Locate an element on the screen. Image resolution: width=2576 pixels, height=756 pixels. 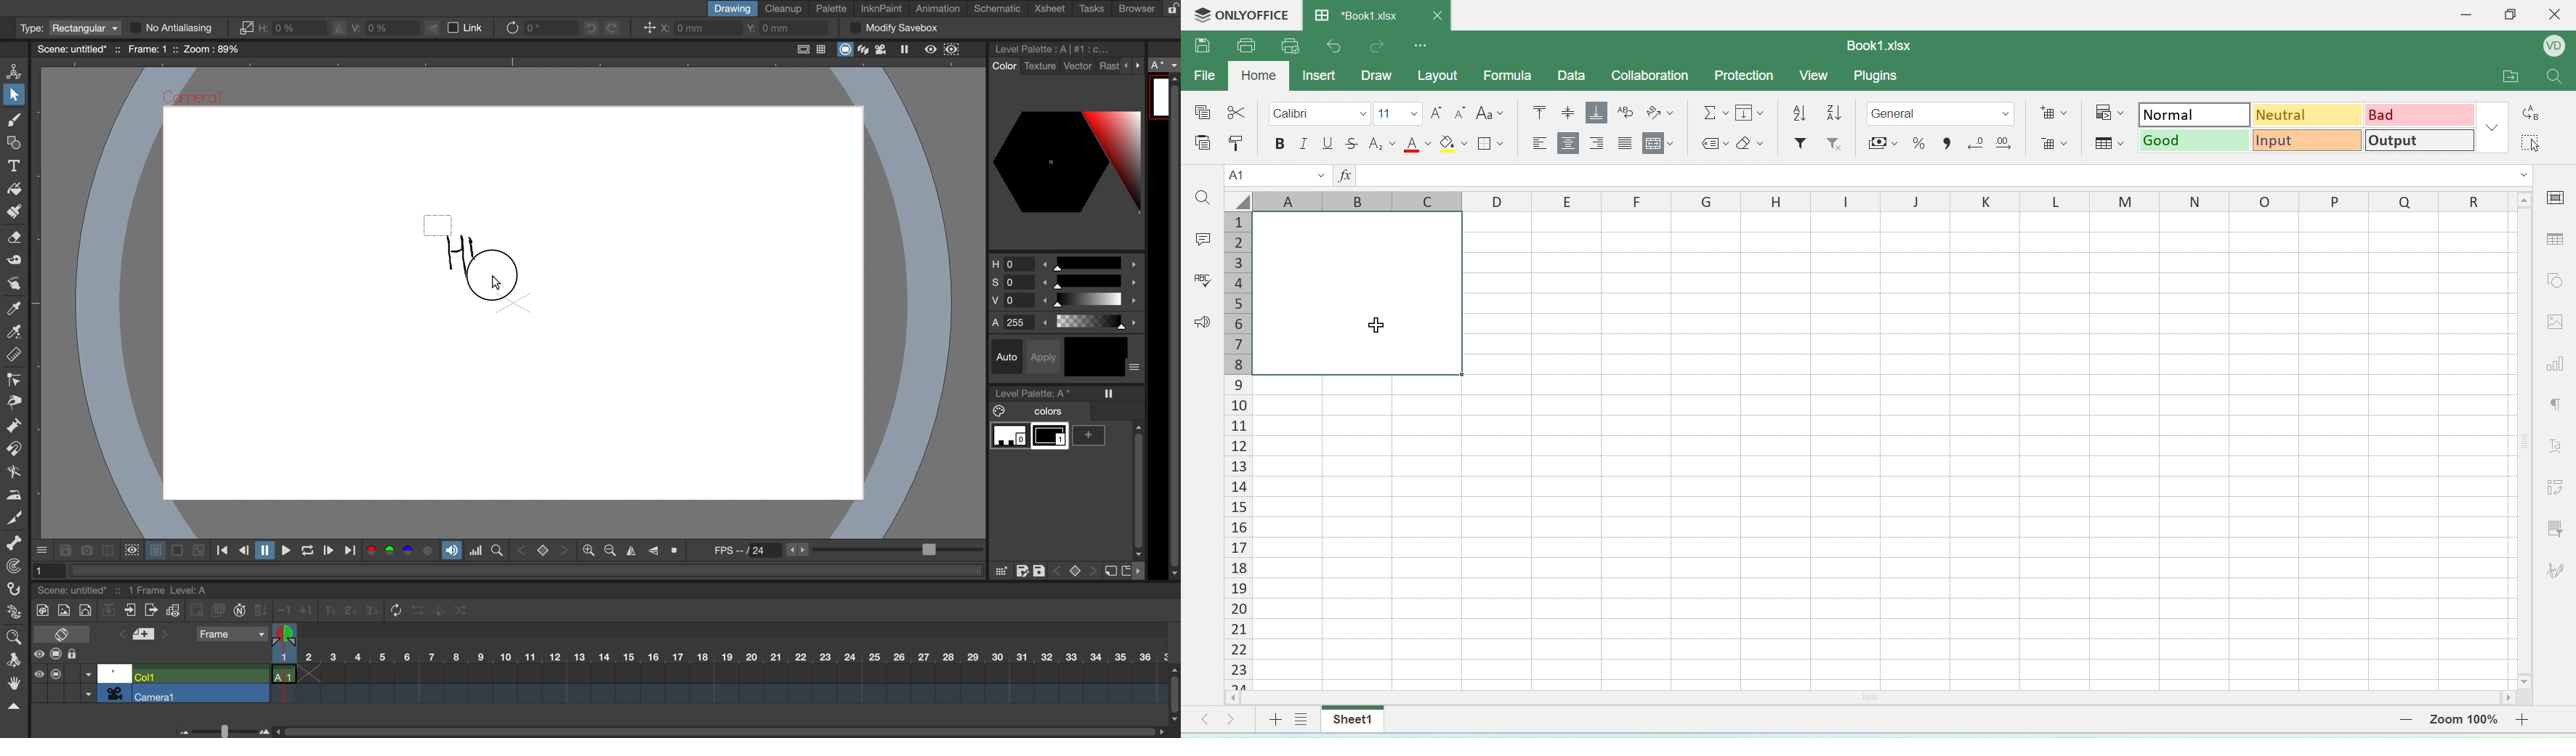
good is located at coordinates (2193, 140).